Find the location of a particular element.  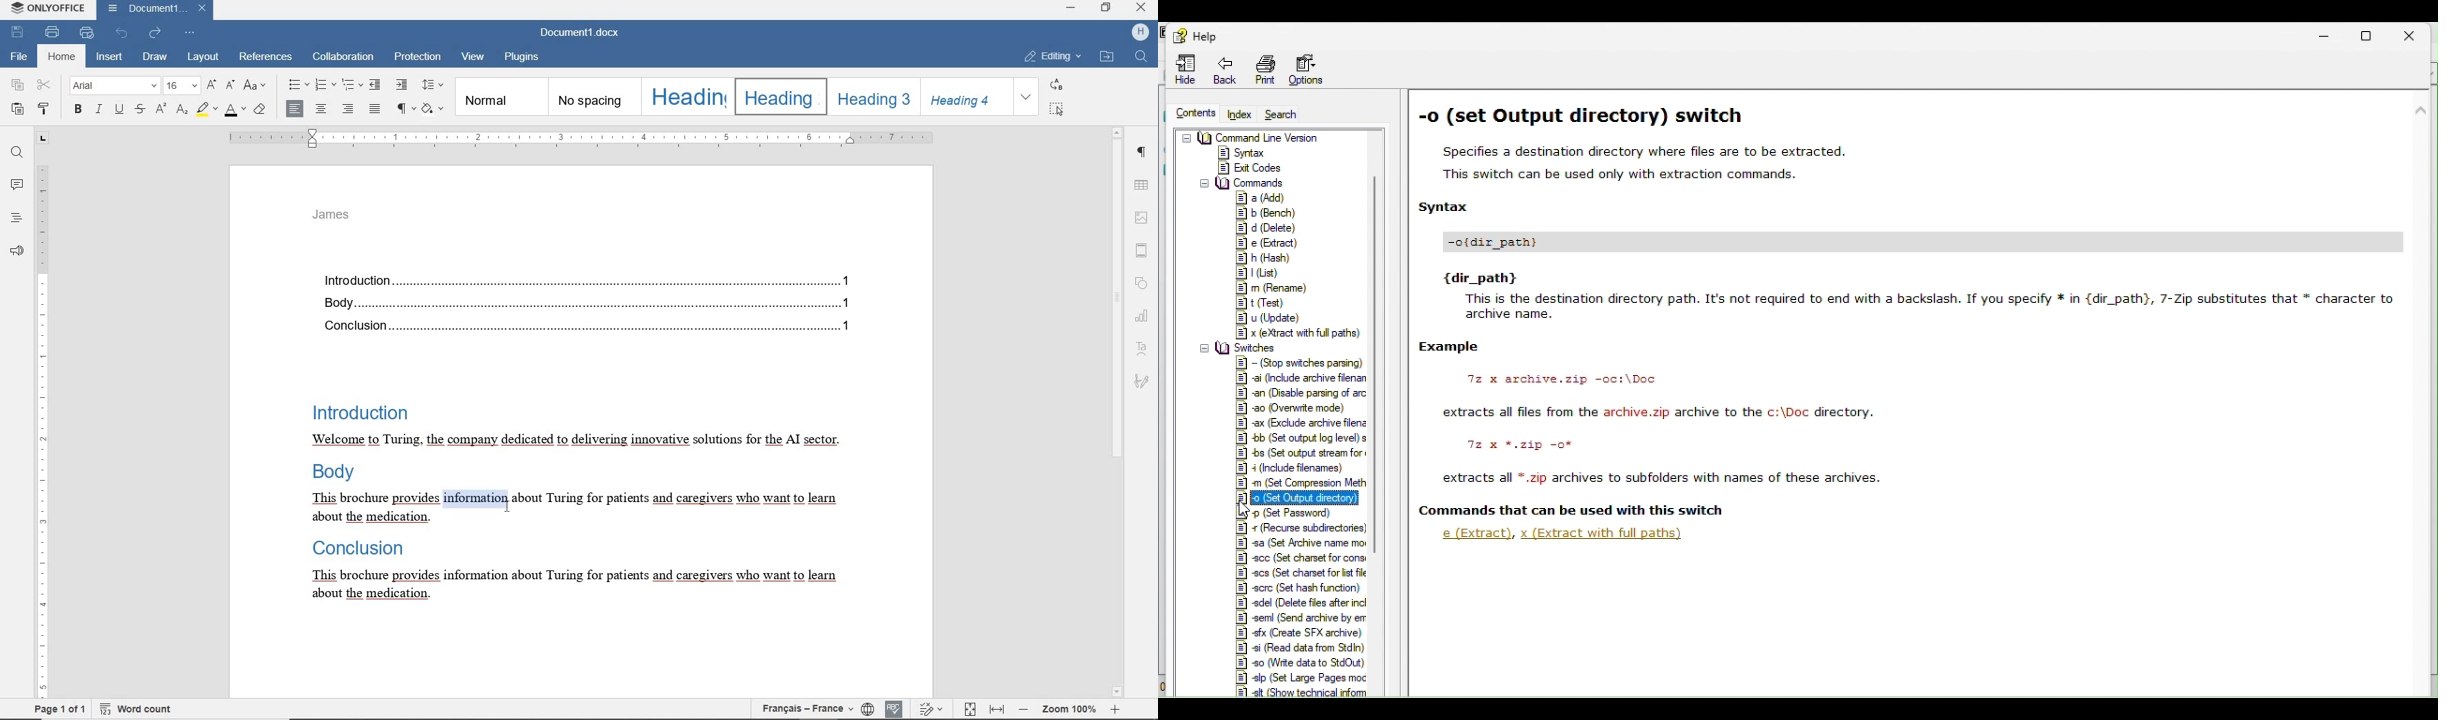

INCREMENT FONT SIZE is located at coordinates (210, 83).